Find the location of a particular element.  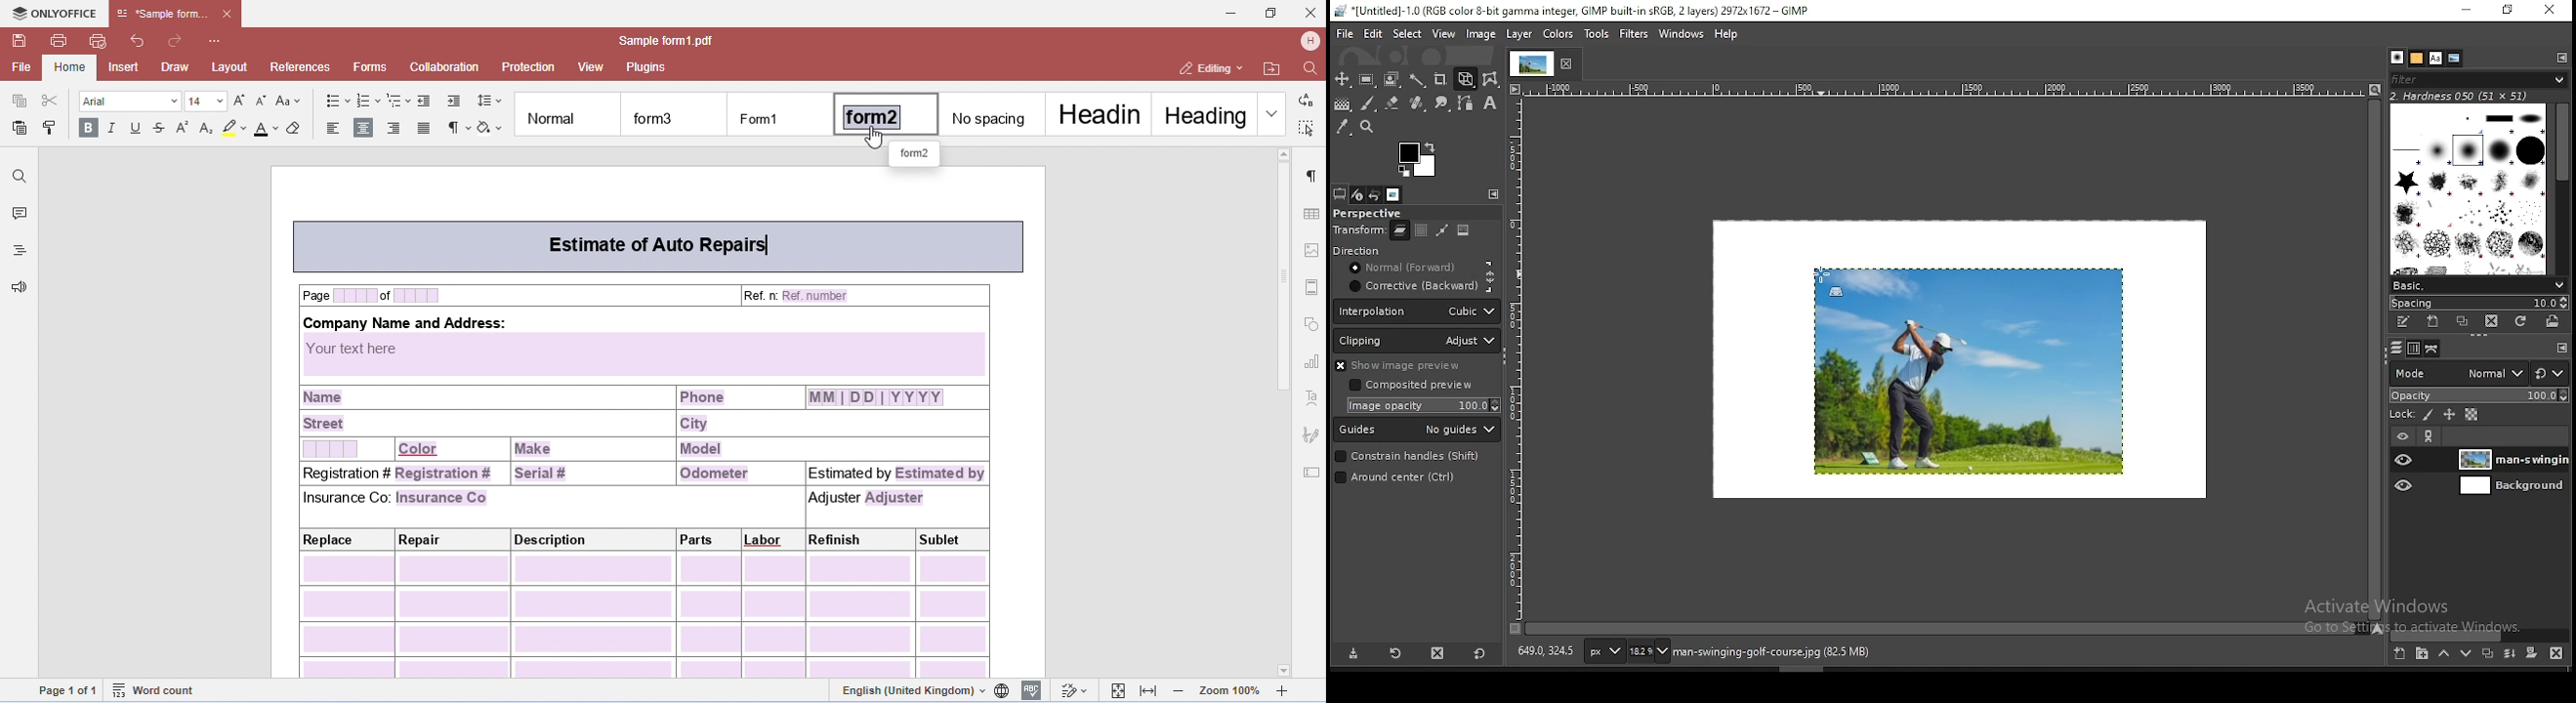

new layer is located at coordinates (2398, 653).